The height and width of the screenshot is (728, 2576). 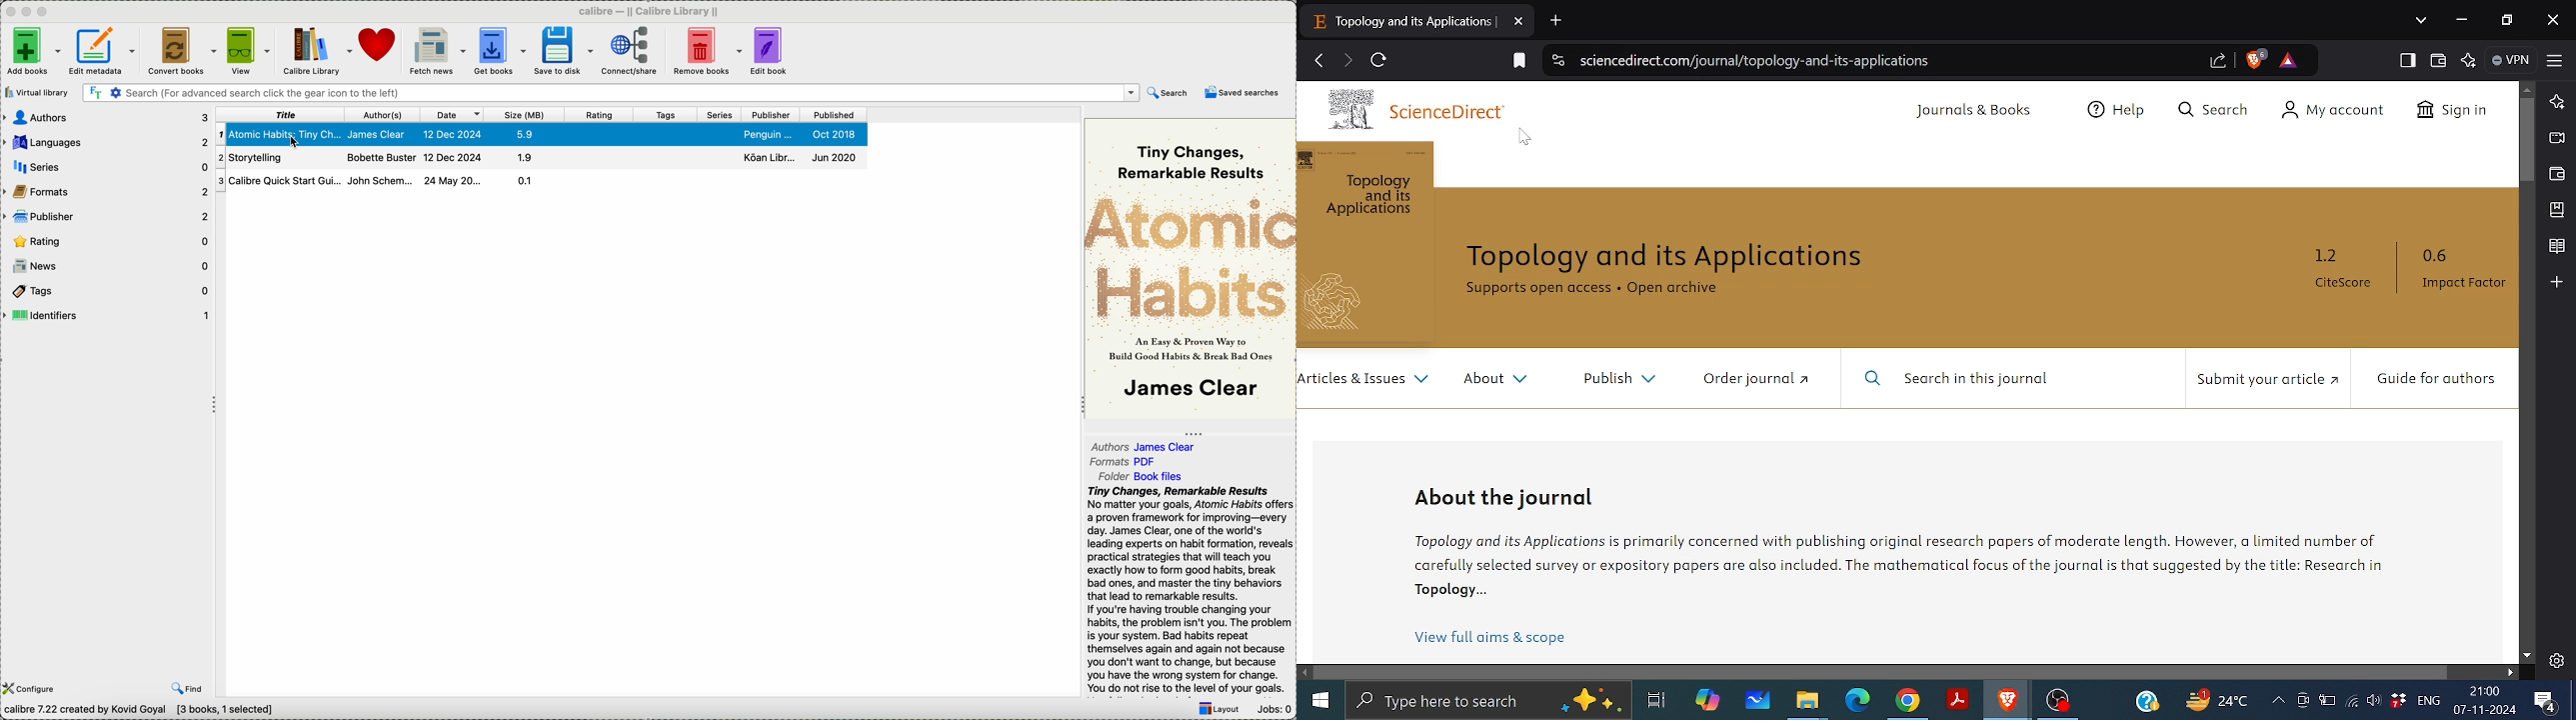 What do you see at coordinates (539, 157) in the screenshot?
I see `second book` at bounding box center [539, 157].